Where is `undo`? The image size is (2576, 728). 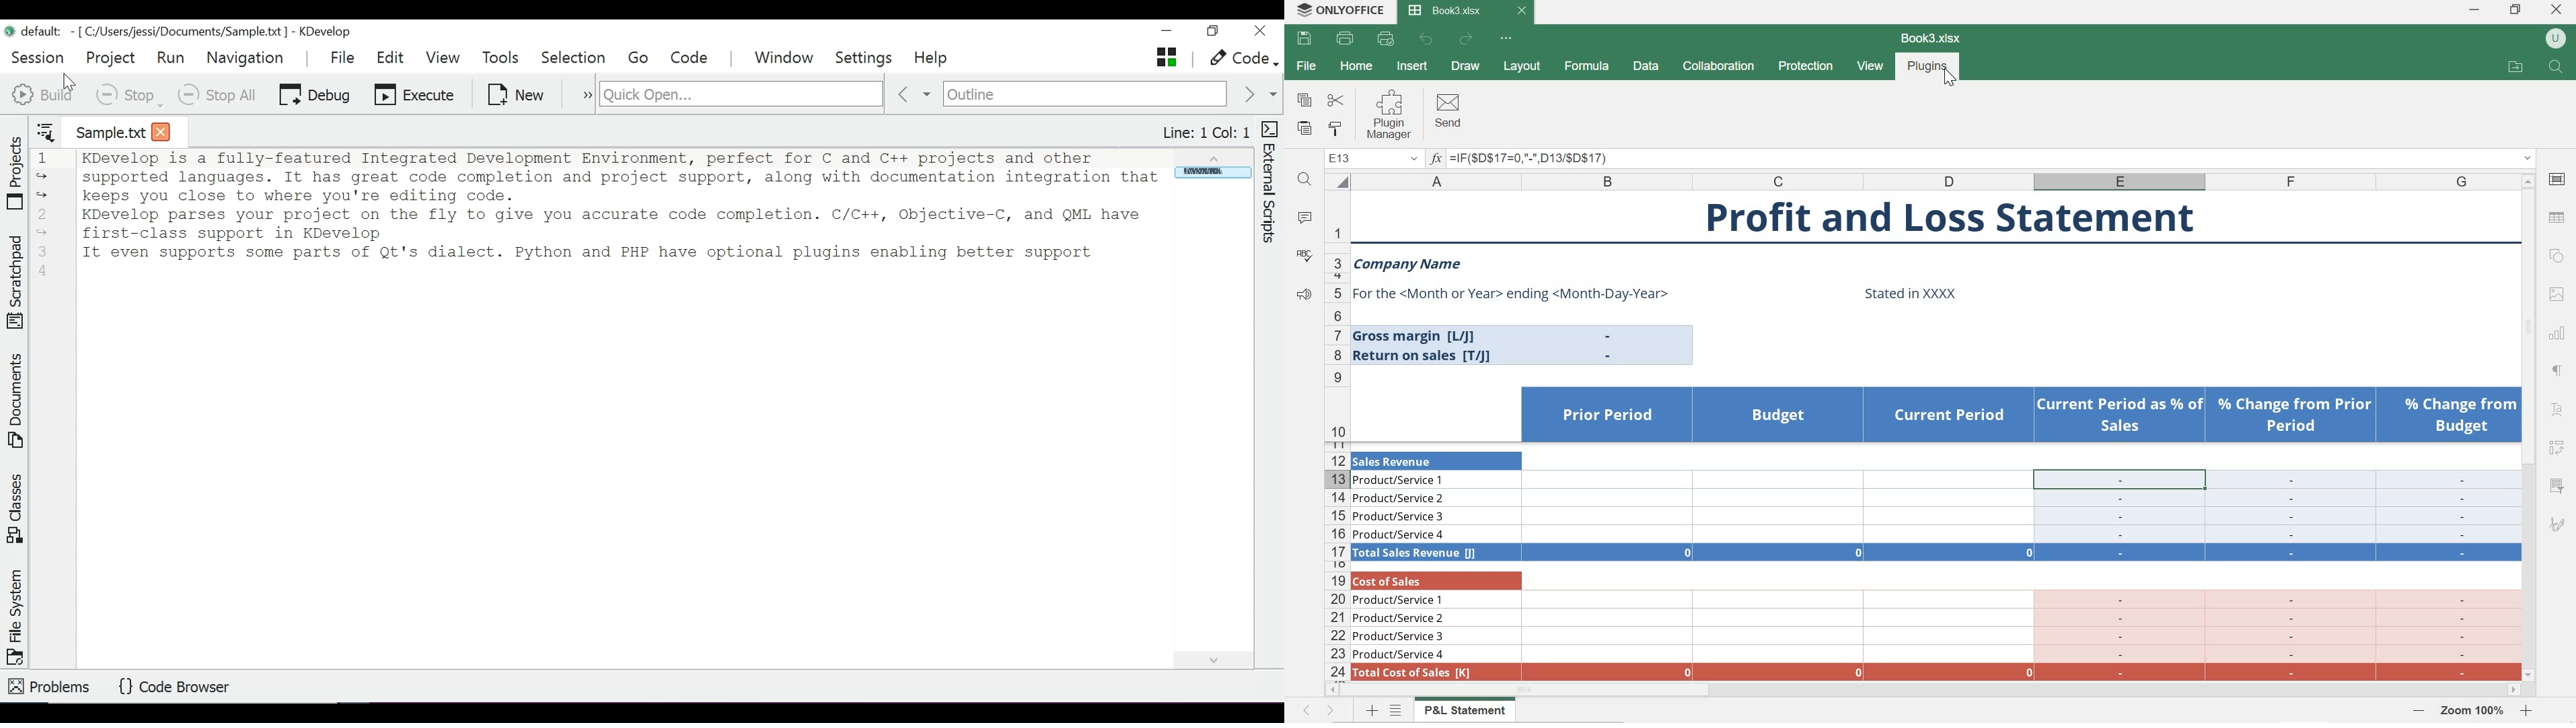
undo is located at coordinates (1426, 40).